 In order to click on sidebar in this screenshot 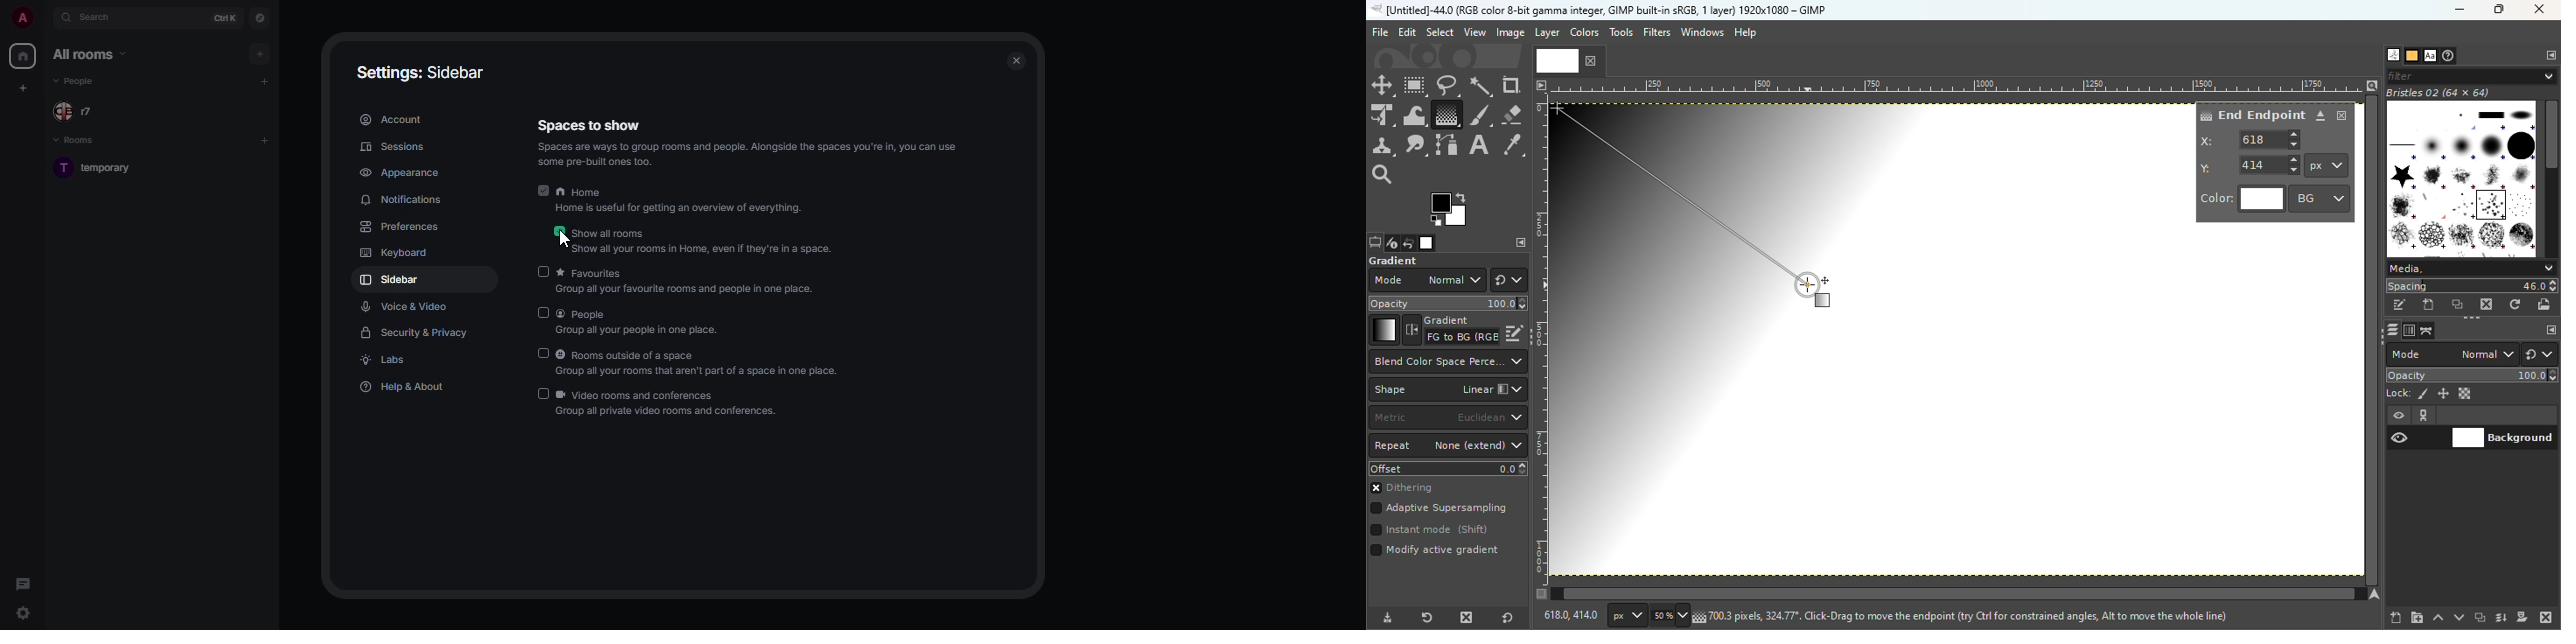, I will do `click(393, 281)`.